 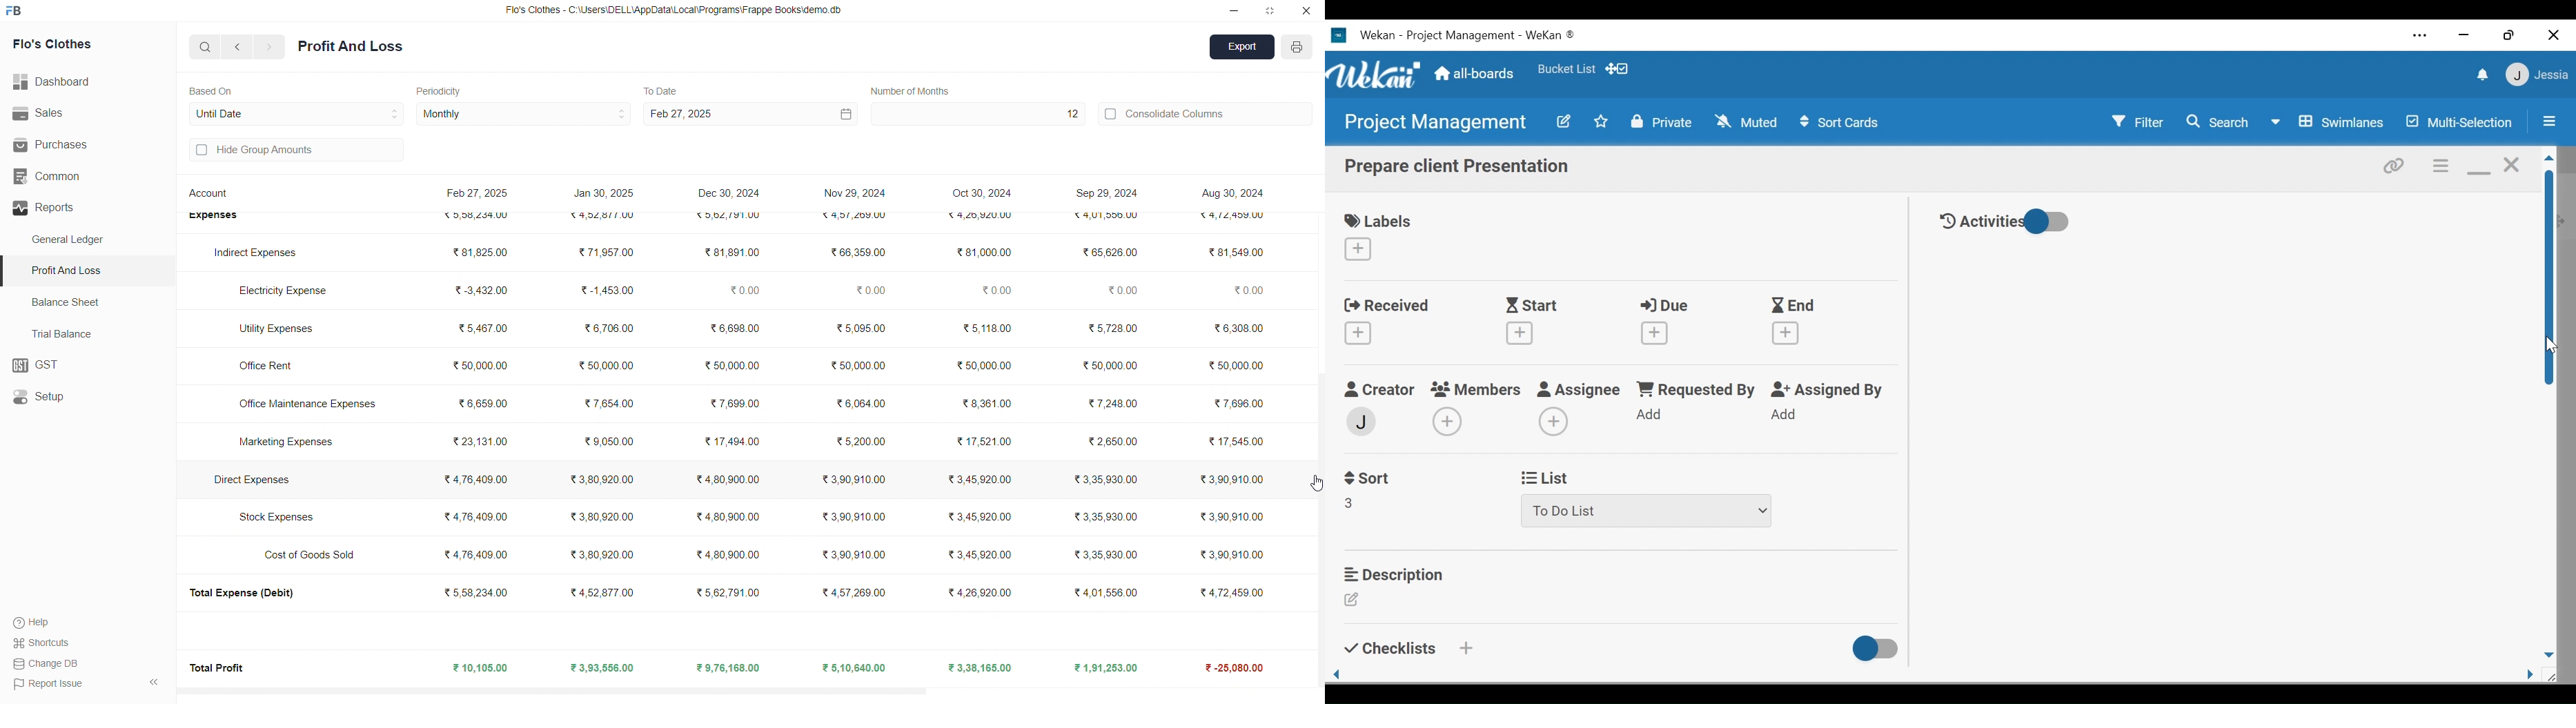 I want to click on Flo's Clothes - C:\Users\DELL\AppDatalLocal\Programs\Frappe Booksidemo.db, so click(x=676, y=11).